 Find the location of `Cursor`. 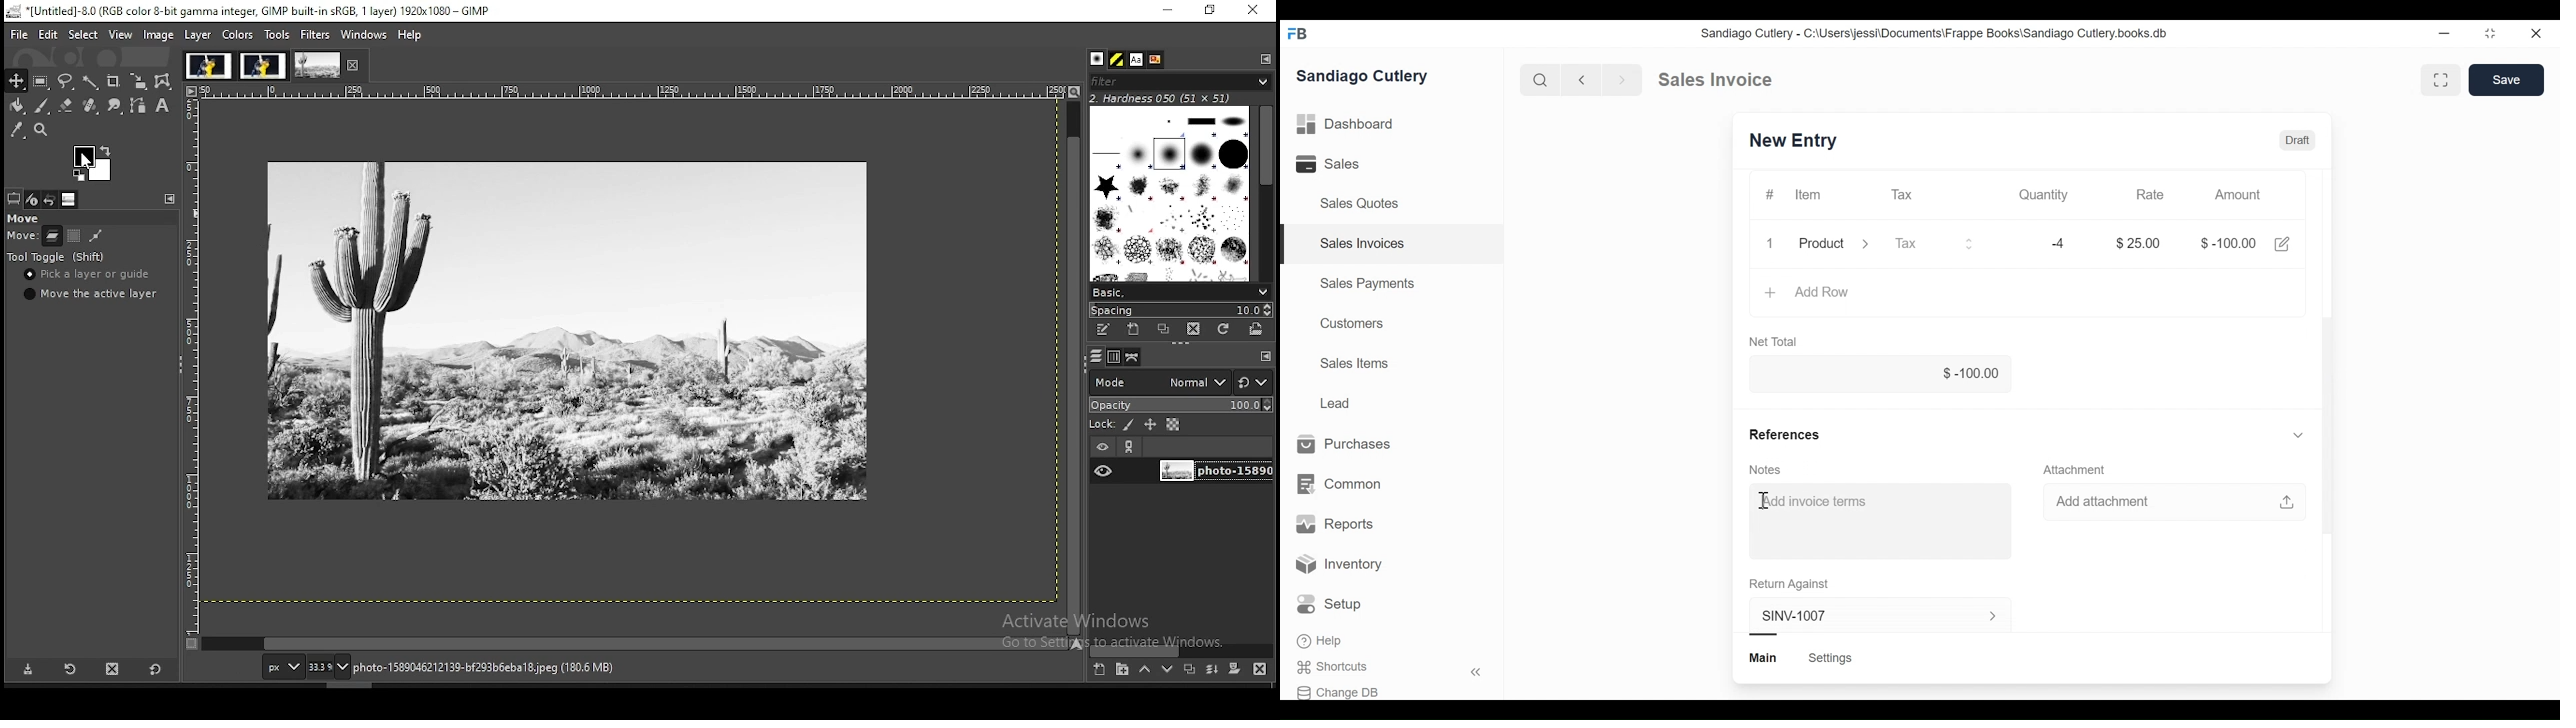

Cursor is located at coordinates (1763, 501).